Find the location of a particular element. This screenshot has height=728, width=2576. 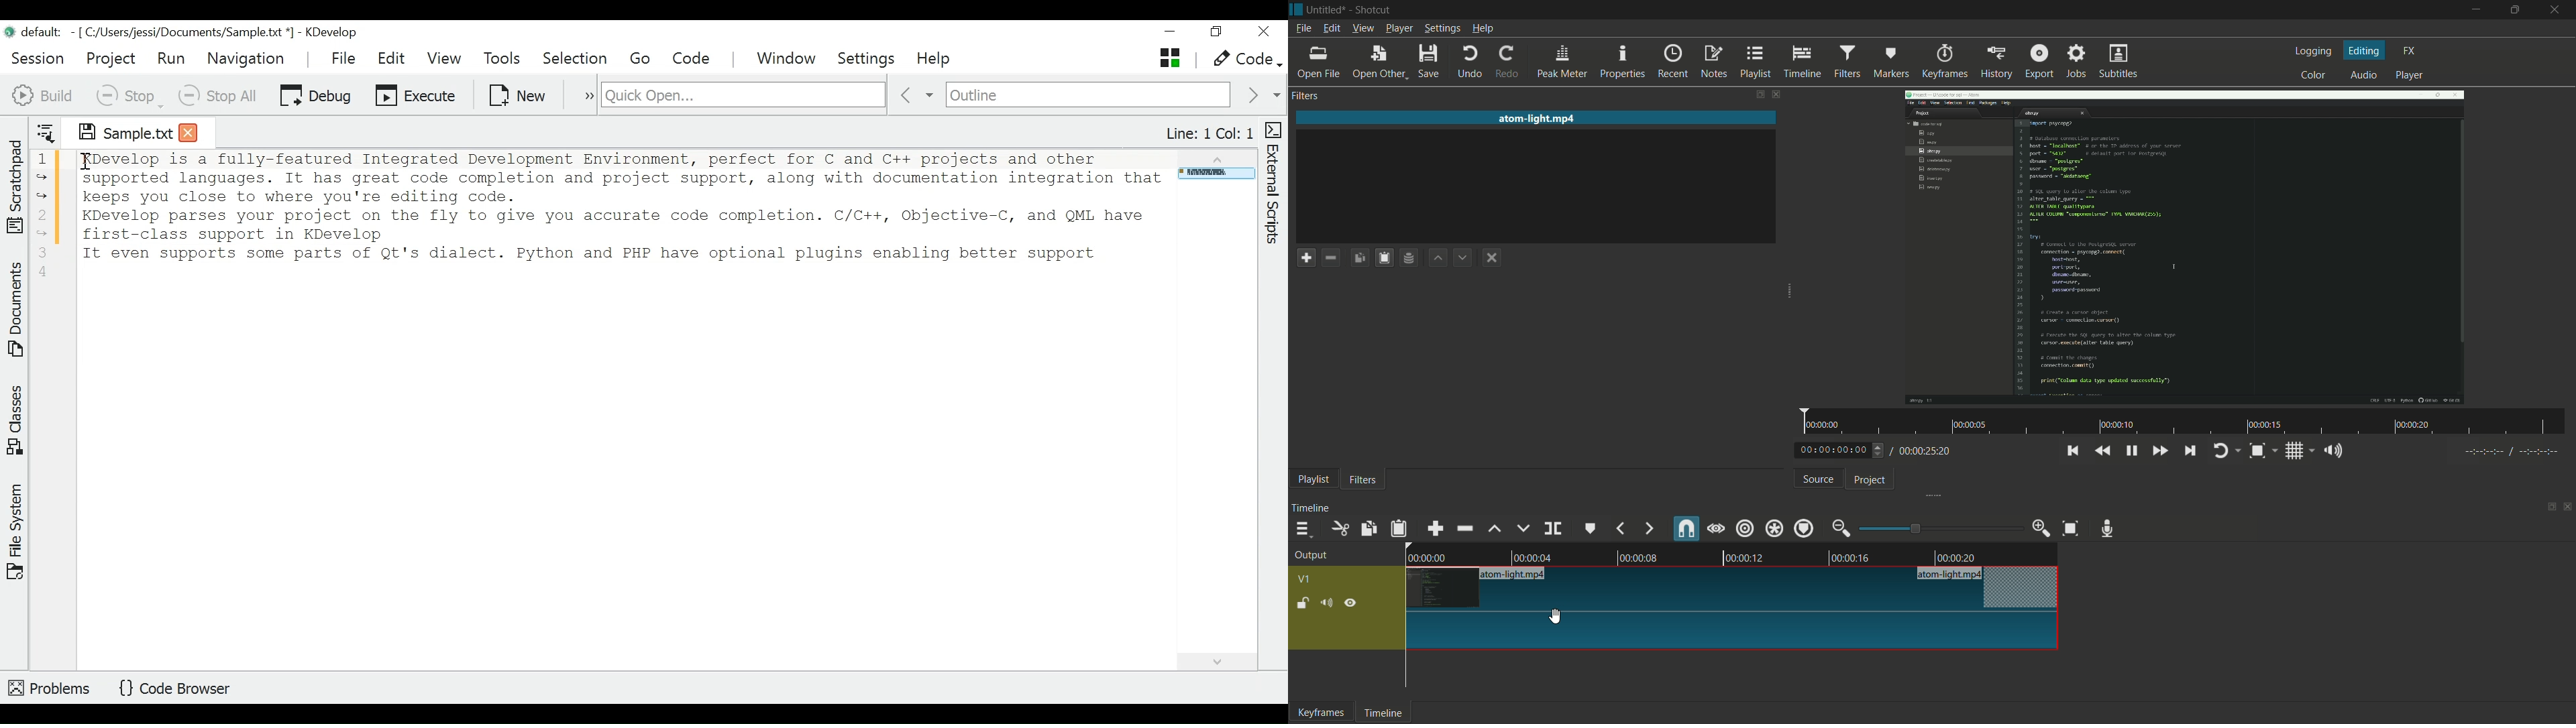

deselect the filter is located at coordinates (1491, 256).